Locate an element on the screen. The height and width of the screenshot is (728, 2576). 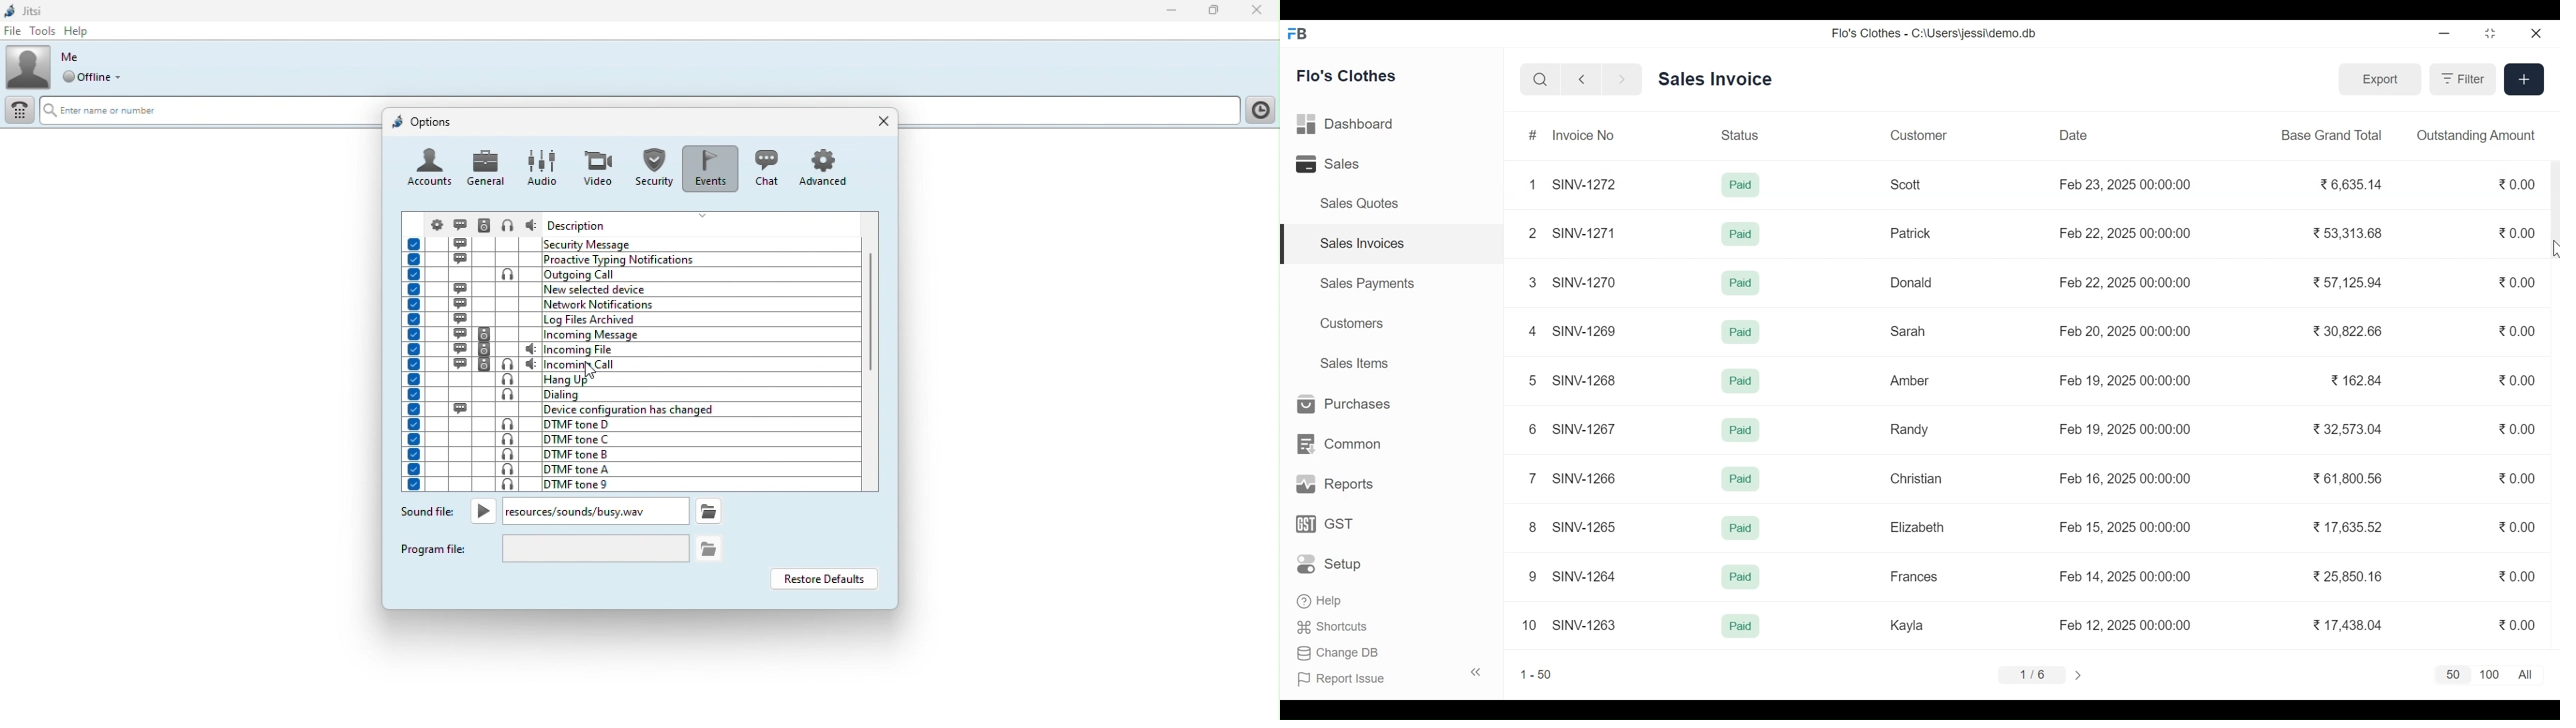
Status is located at coordinates (1742, 134).